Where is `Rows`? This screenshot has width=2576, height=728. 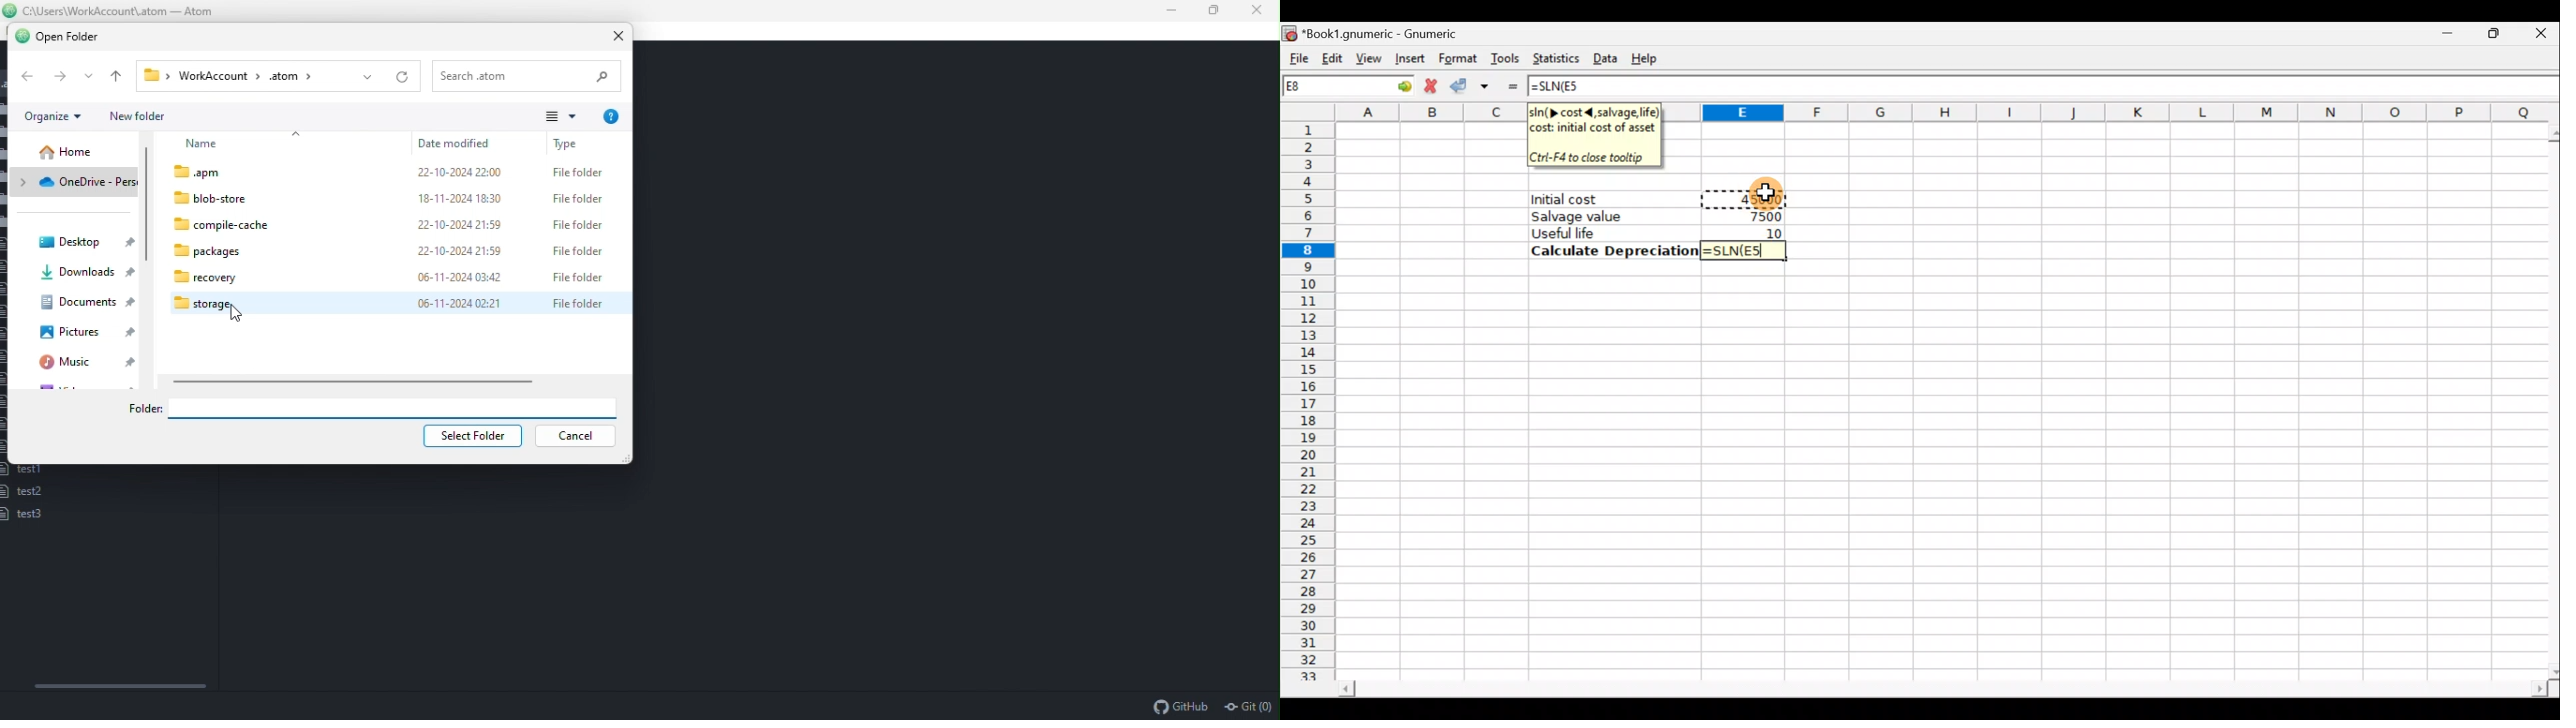
Rows is located at coordinates (1311, 403).